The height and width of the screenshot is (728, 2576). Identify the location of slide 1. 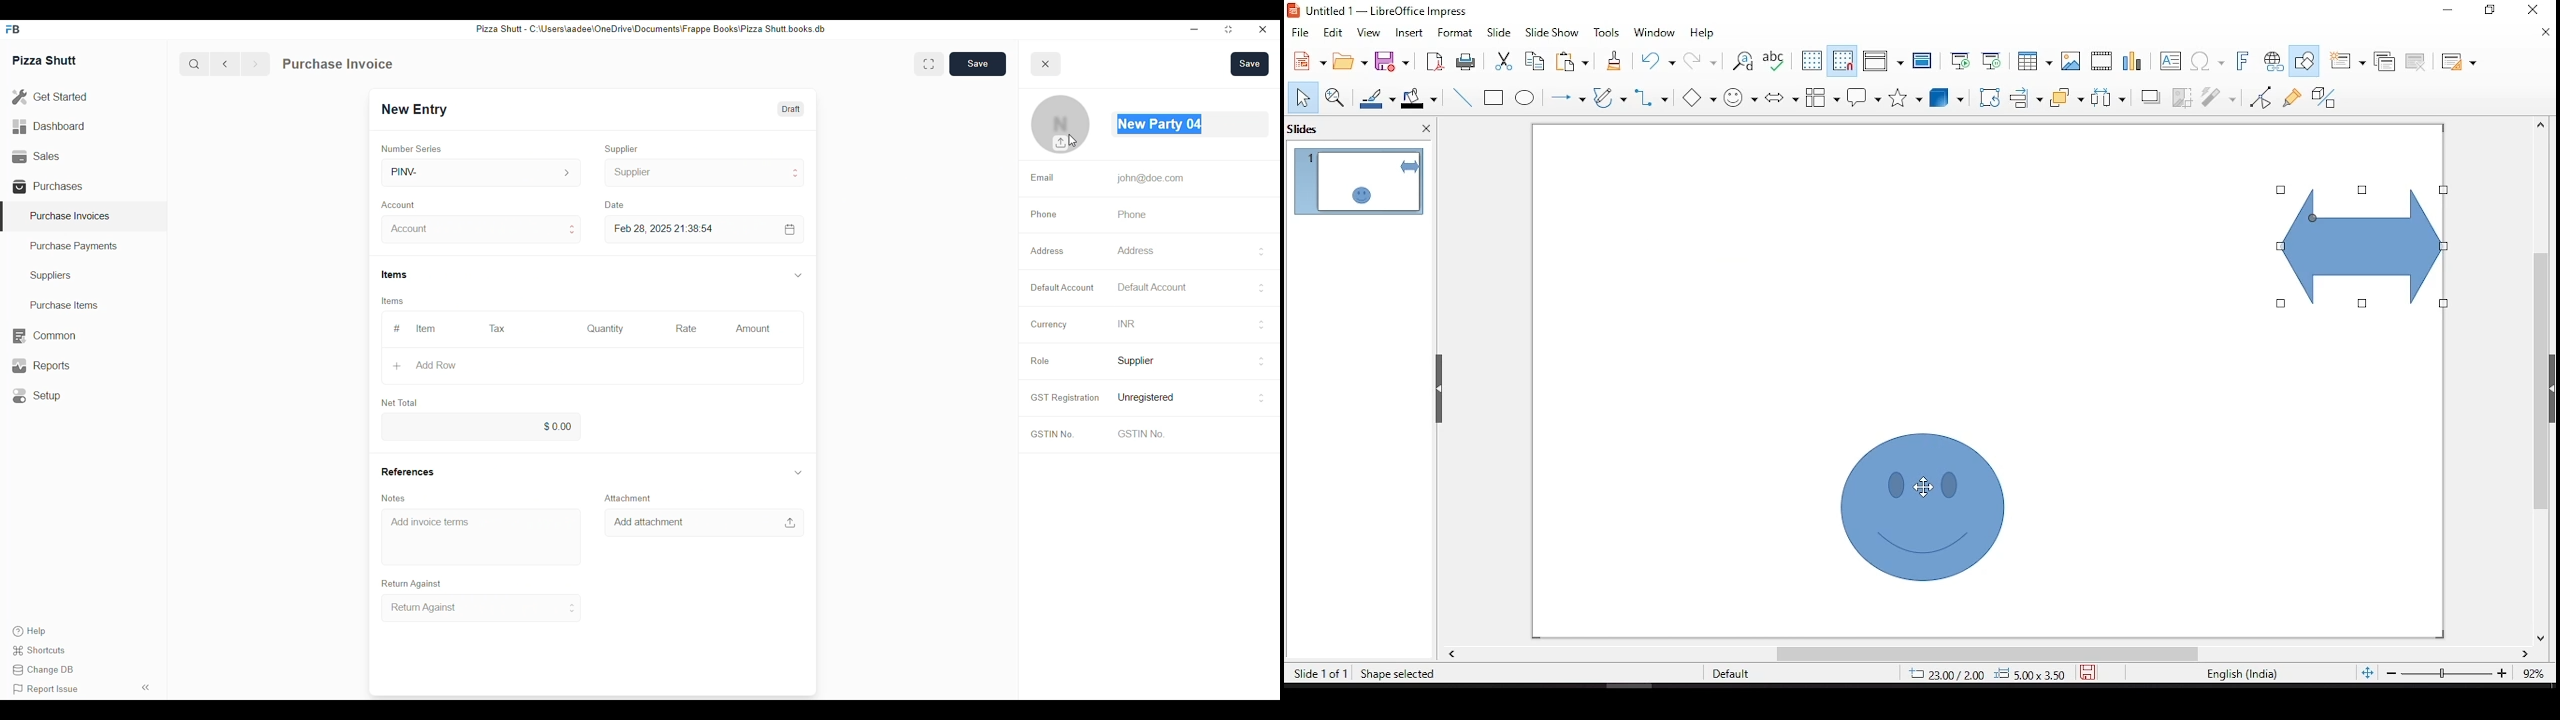
(1359, 181).